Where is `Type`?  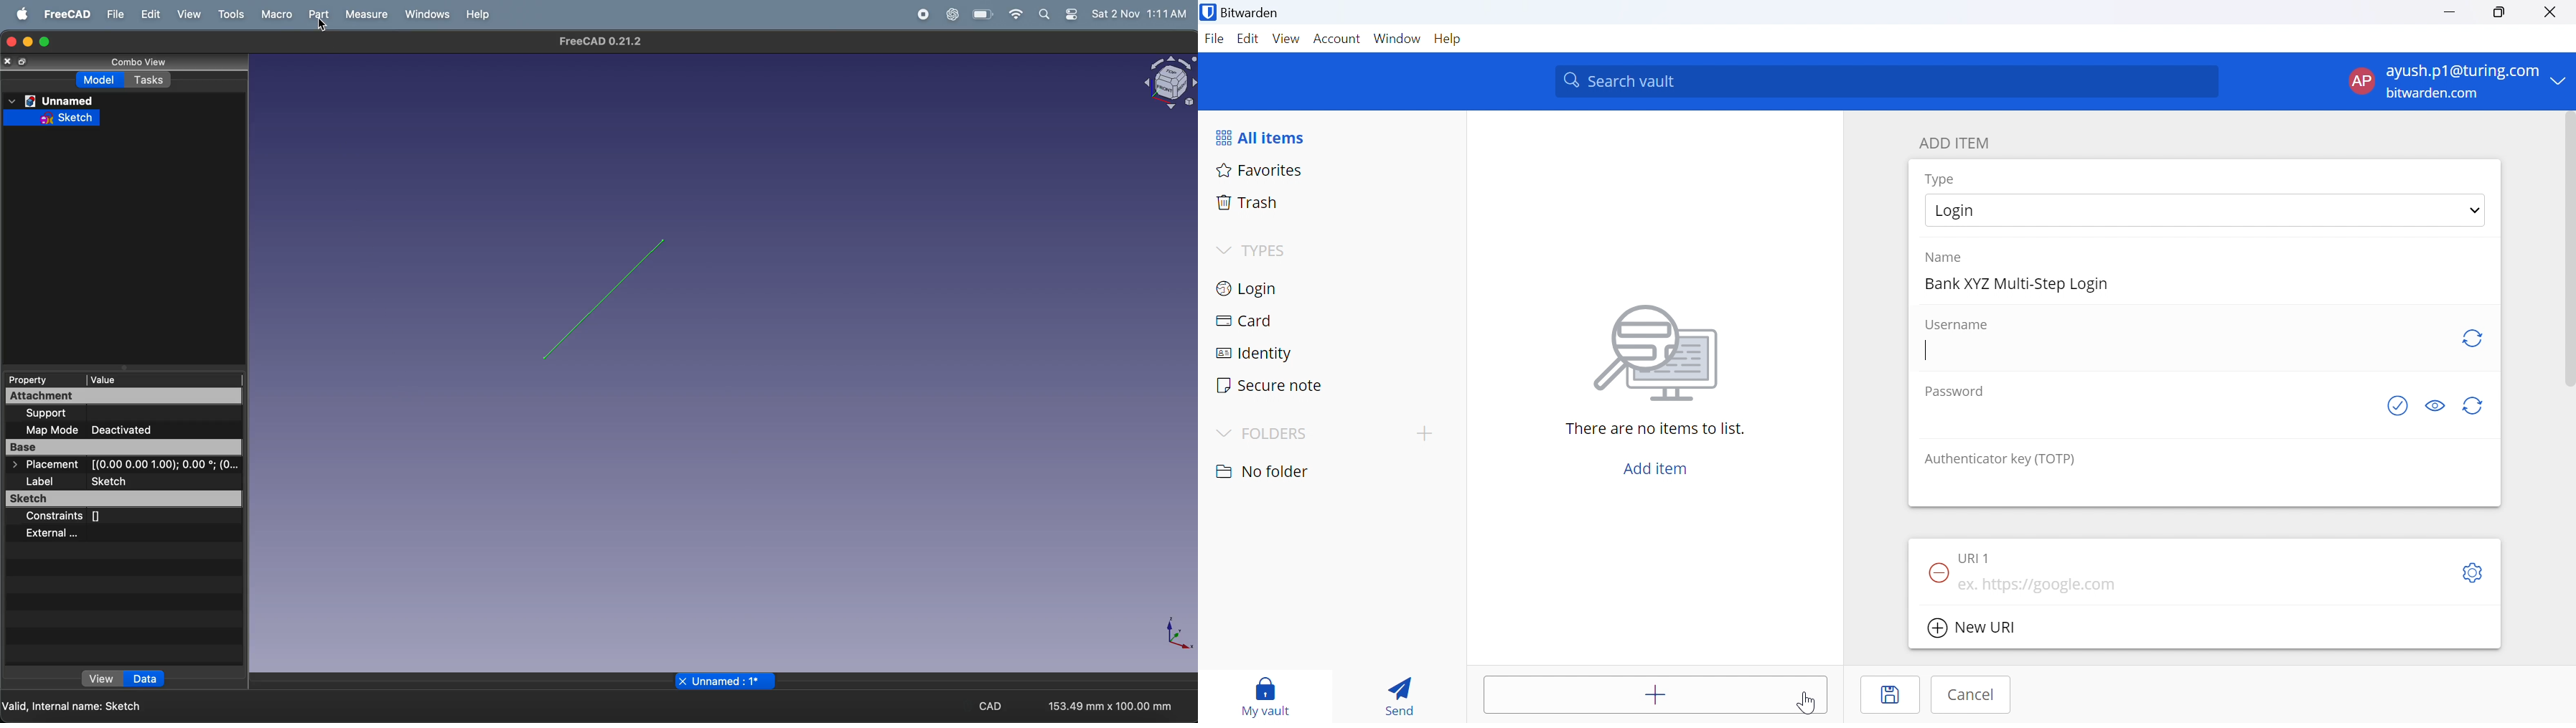 Type is located at coordinates (1941, 179).